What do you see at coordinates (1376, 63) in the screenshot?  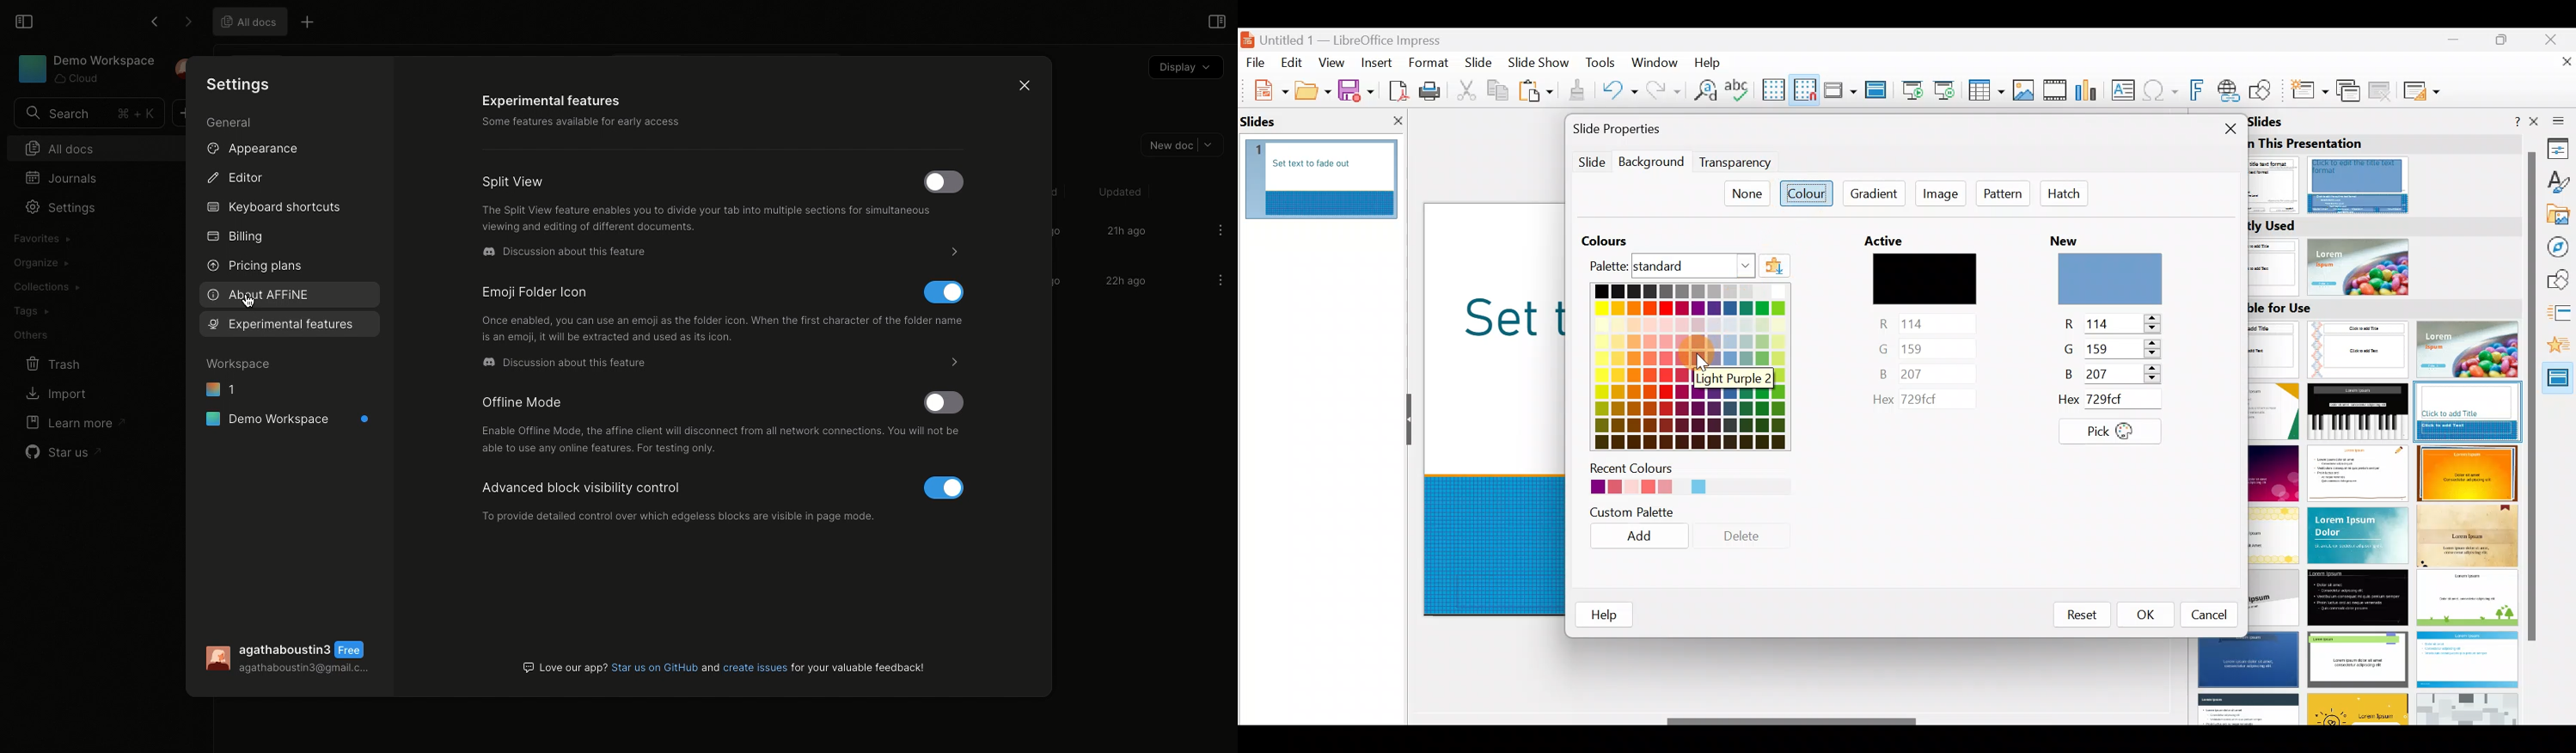 I see `Insert` at bounding box center [1376, 63].